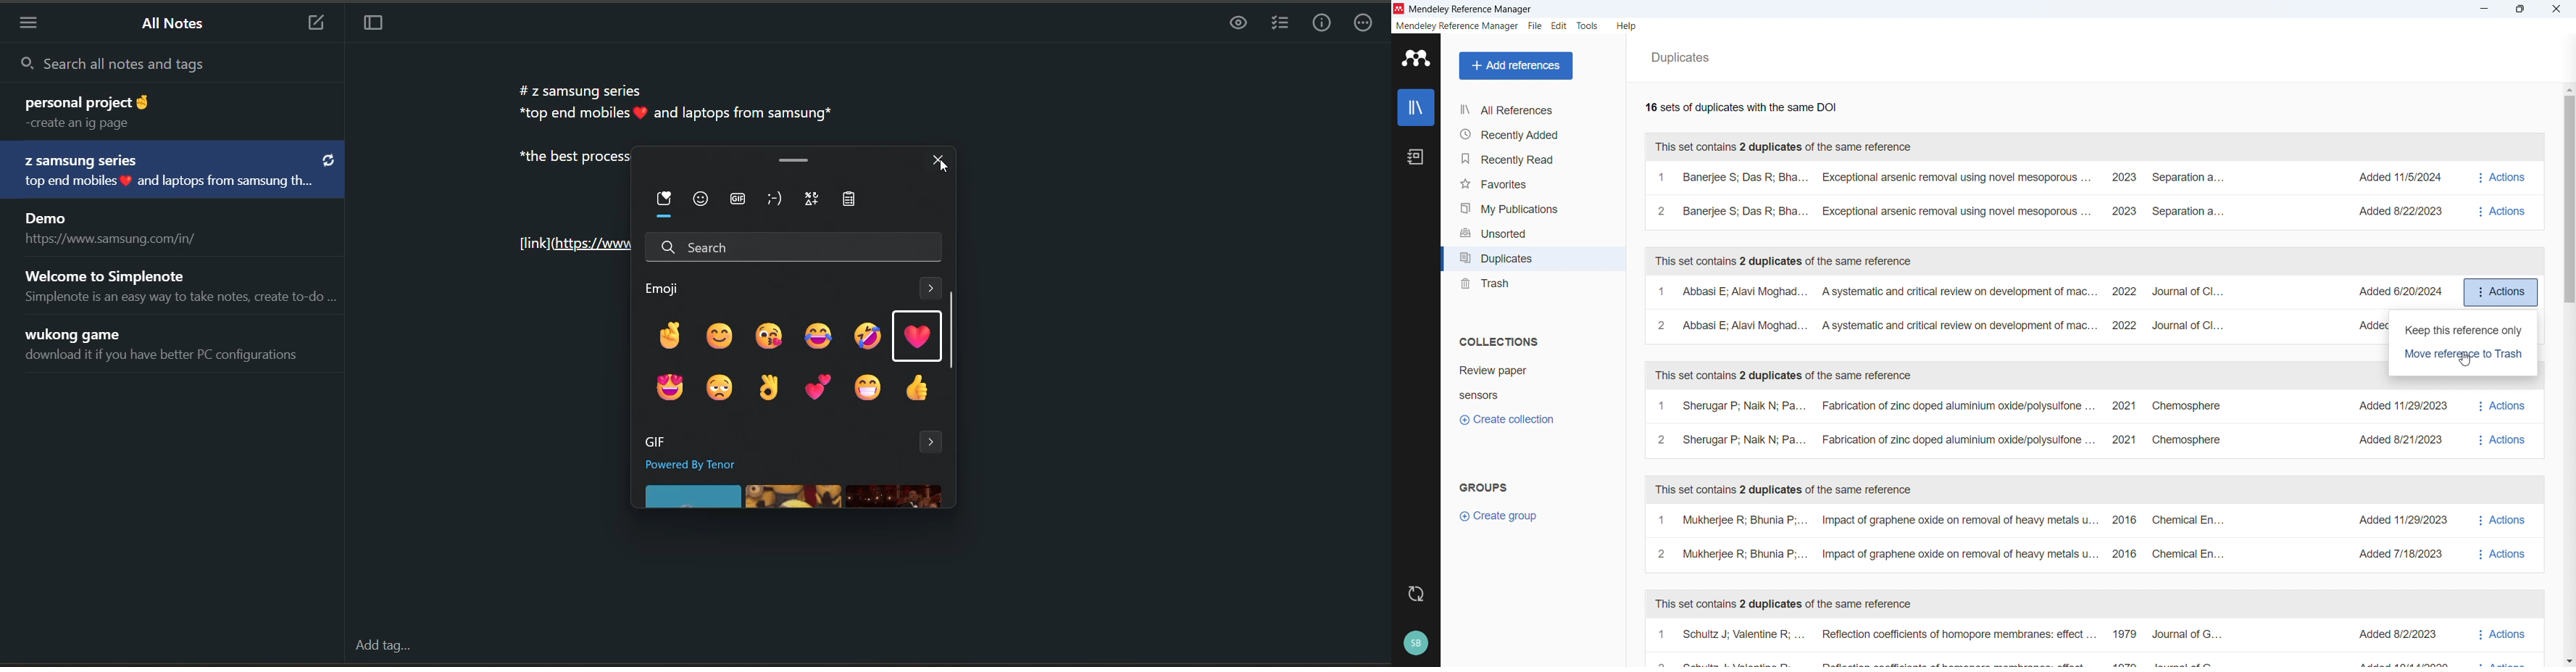 The width and height of the screenshot is (2576, 672). Describe the element at coordinates (869, 336) in the screenshot. I see `emoji 5` at that location.